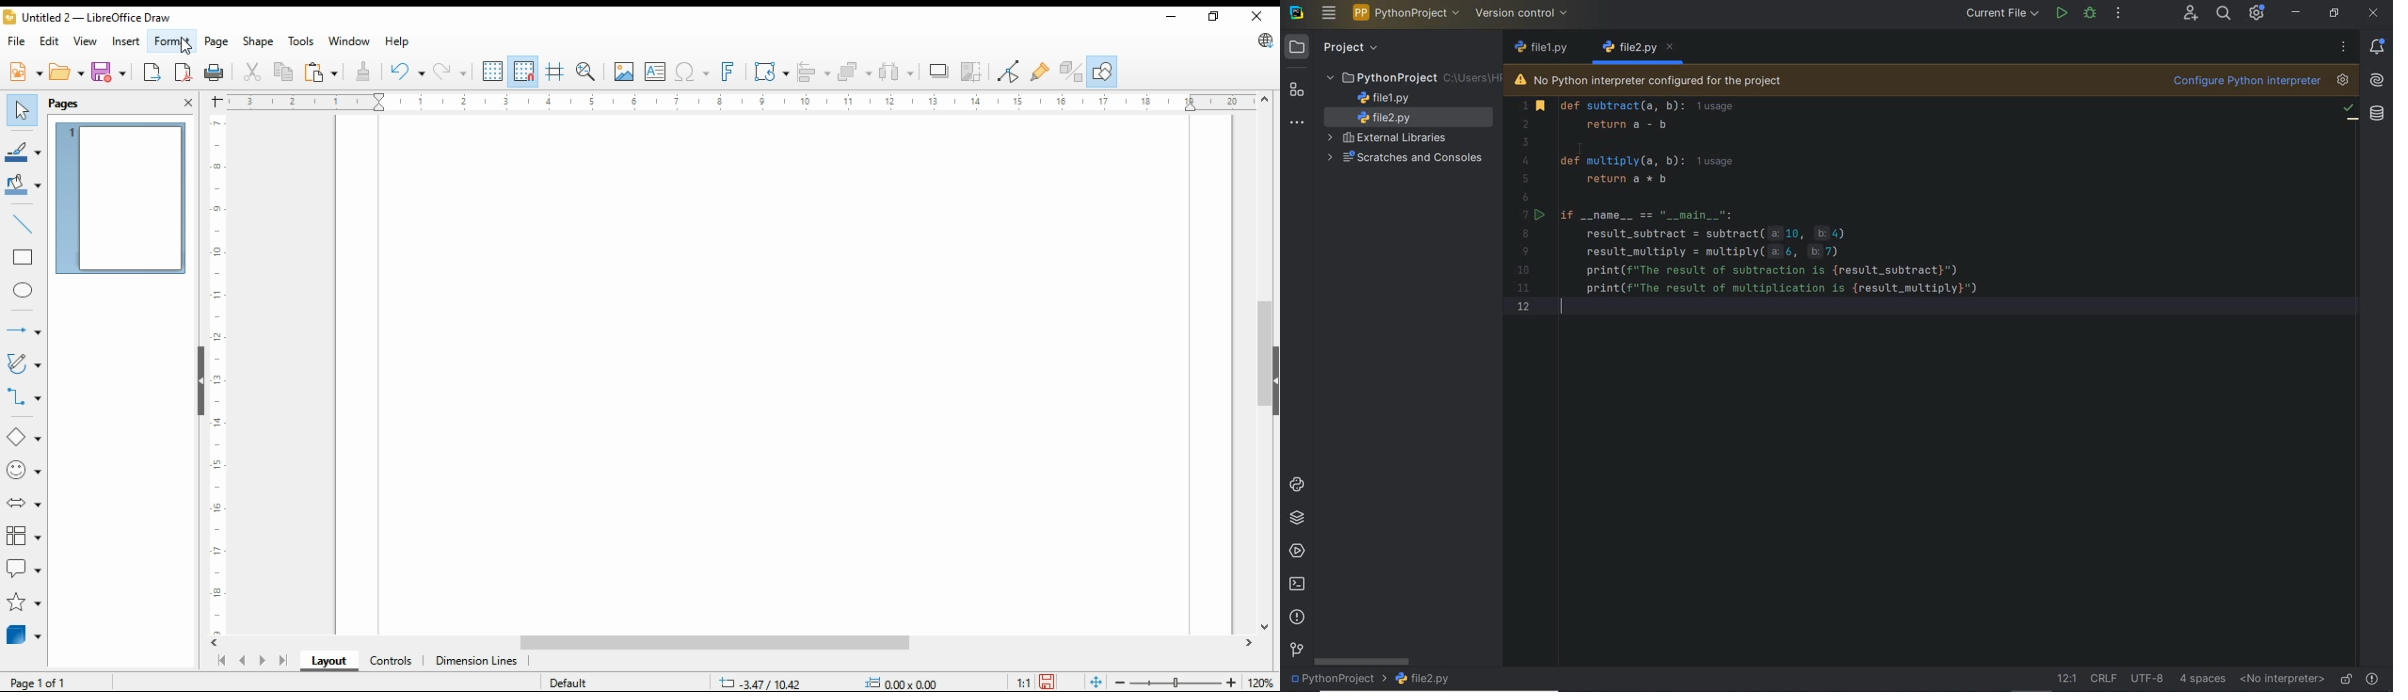 This screenshot has width=2408, height=700. Describe the element at coordinates (186, 48) in the screenshot. I see `mouse pointer` at that location.